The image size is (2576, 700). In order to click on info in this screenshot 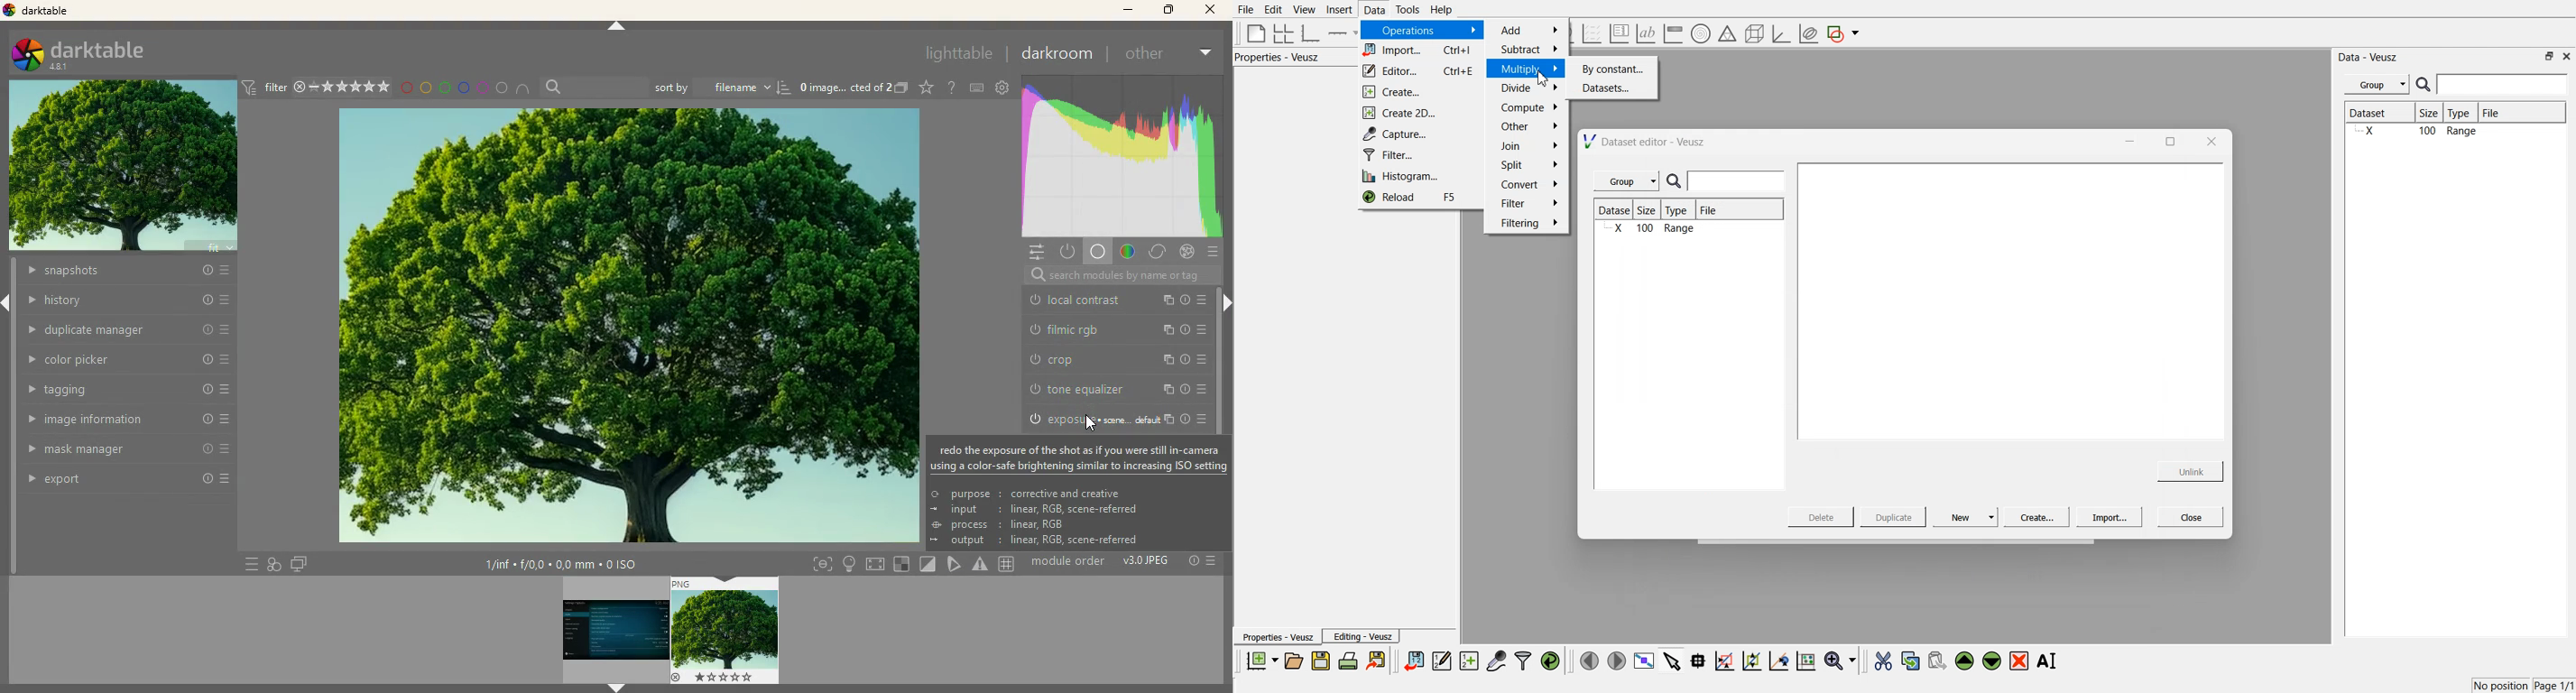, I will do `click(1167, 357)`.